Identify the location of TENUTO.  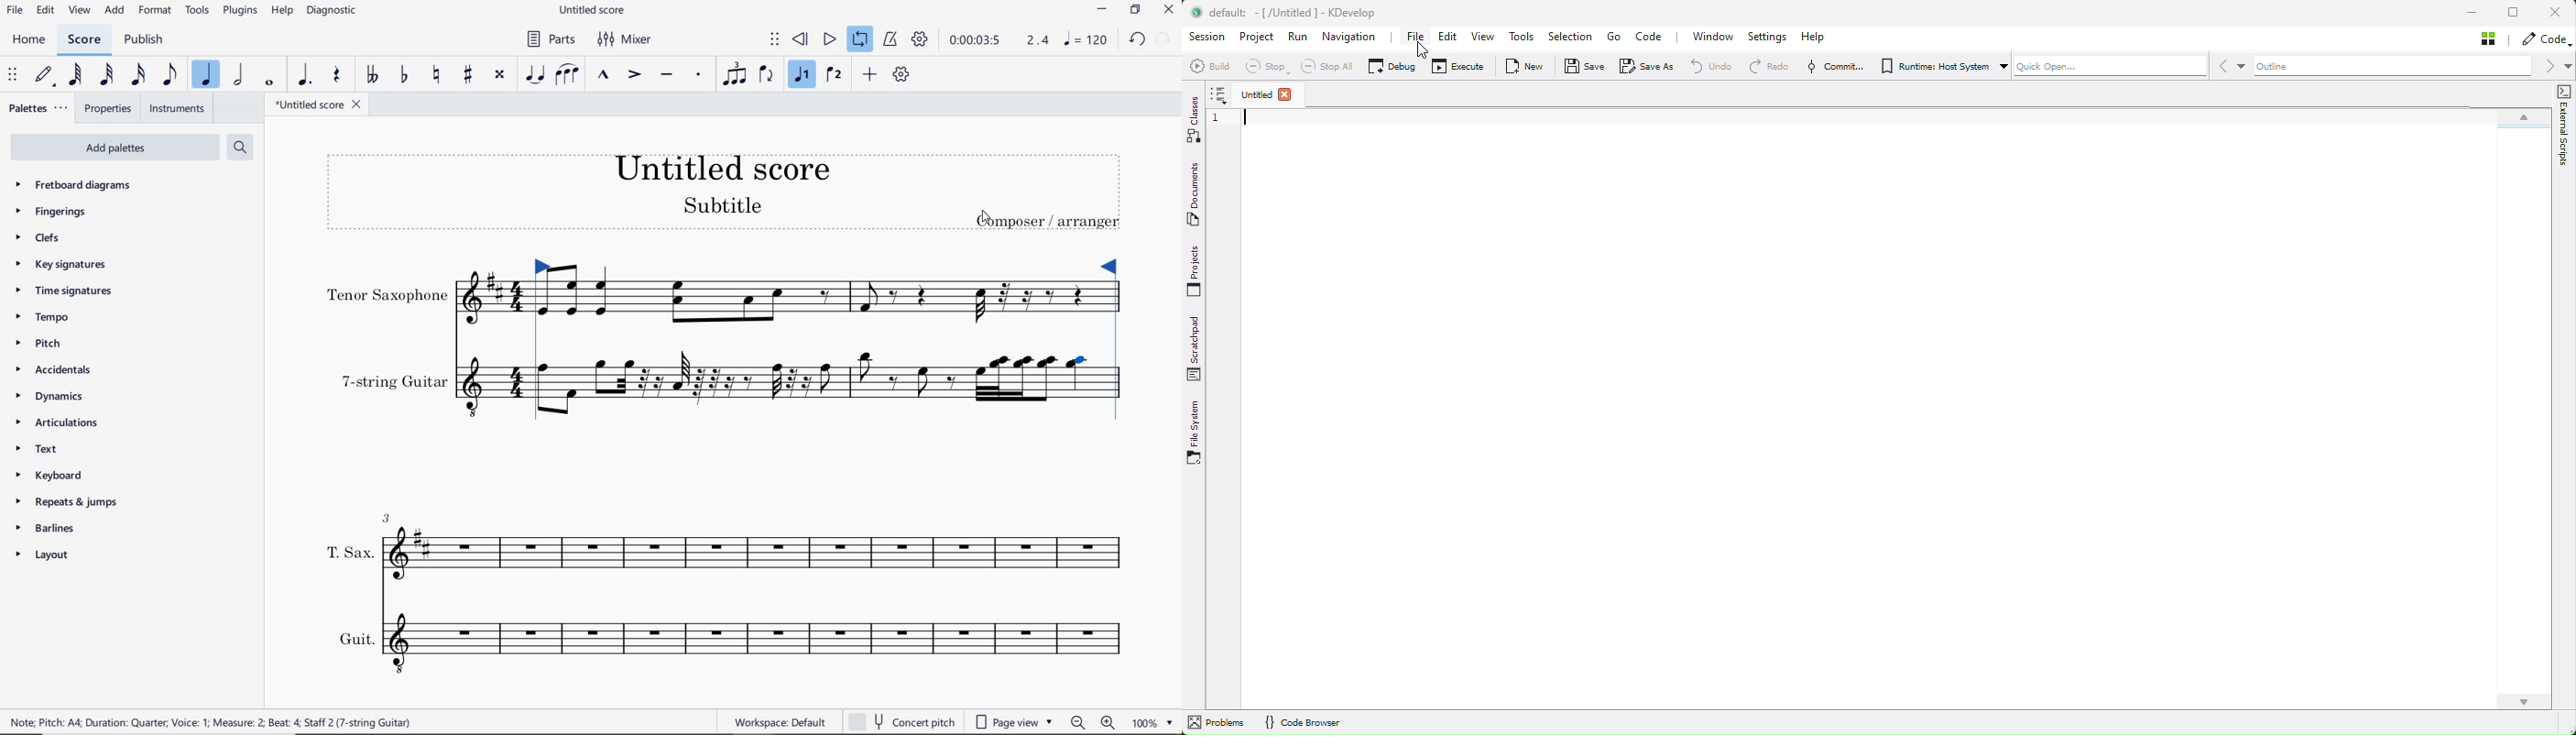
(666, 76).